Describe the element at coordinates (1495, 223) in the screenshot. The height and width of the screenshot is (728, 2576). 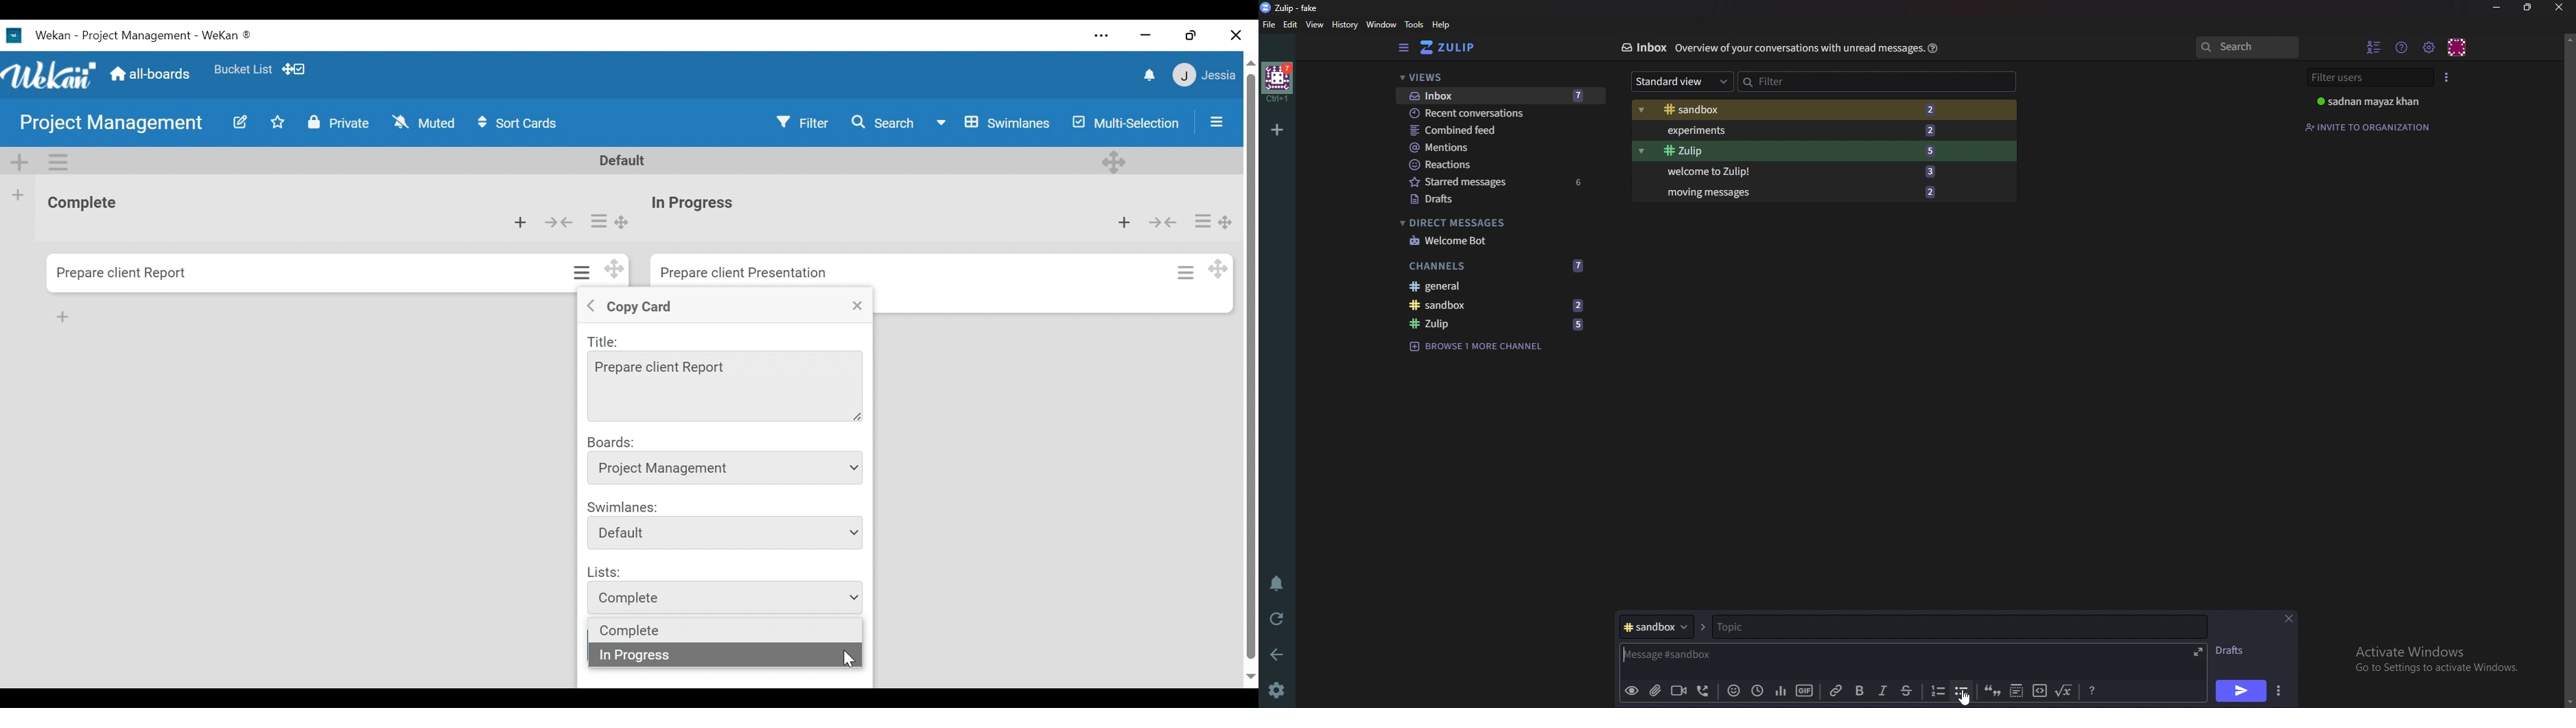
I see `Direct messages` at that location.